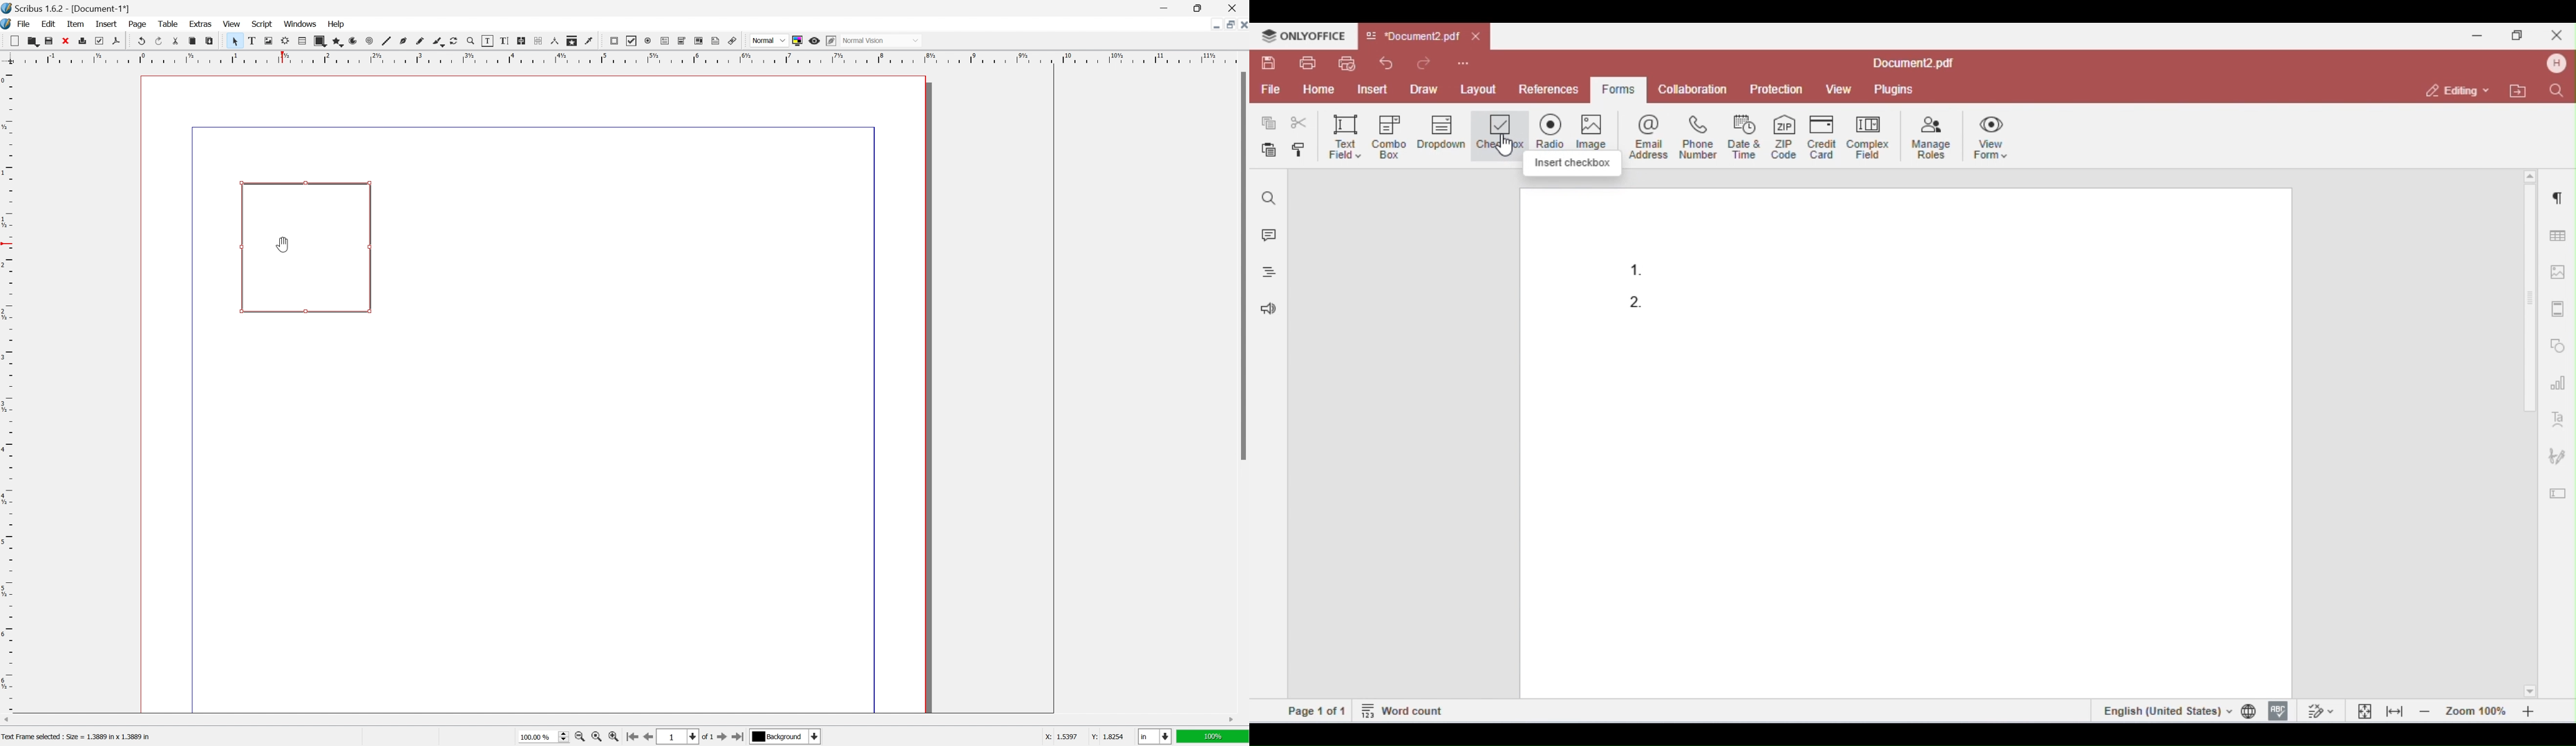 This screenshot has width=2576, height=756. What do you see at coordinates (1213, 739) in the screenshot?
I see `100%` at bounding box center [1213, 739].